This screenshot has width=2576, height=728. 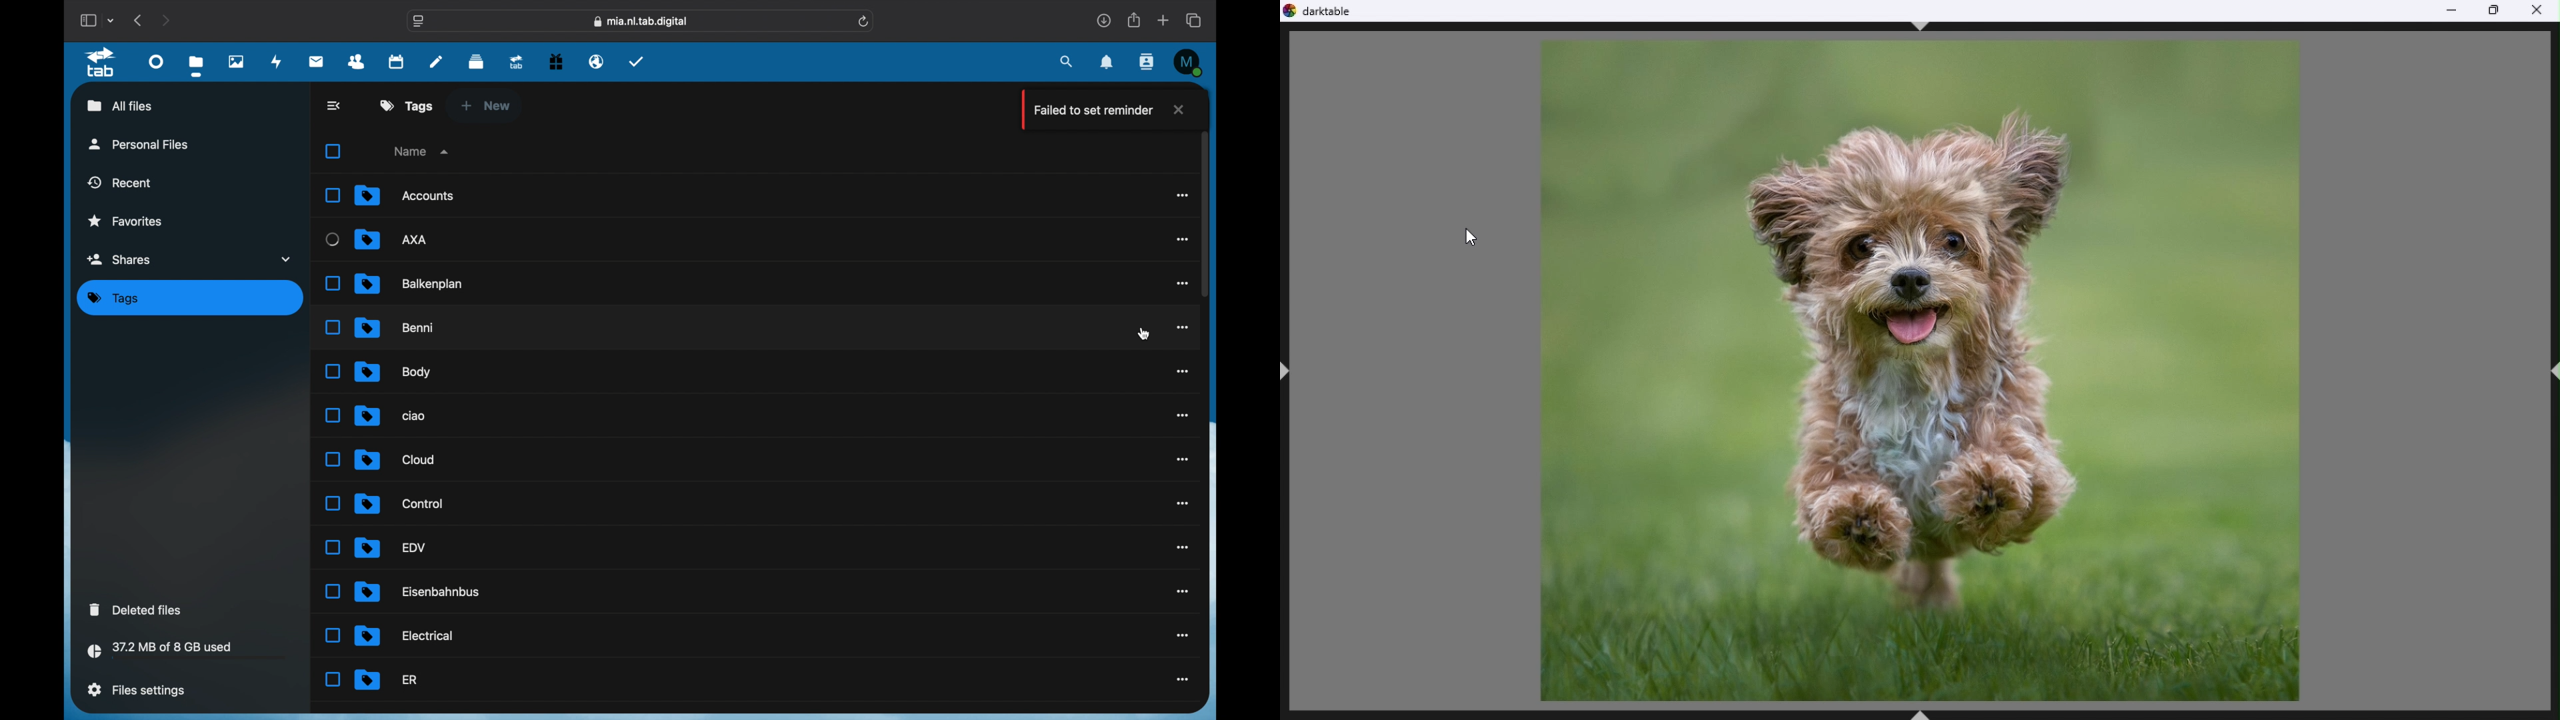 I want to click on file, so click(x=399, y=504).